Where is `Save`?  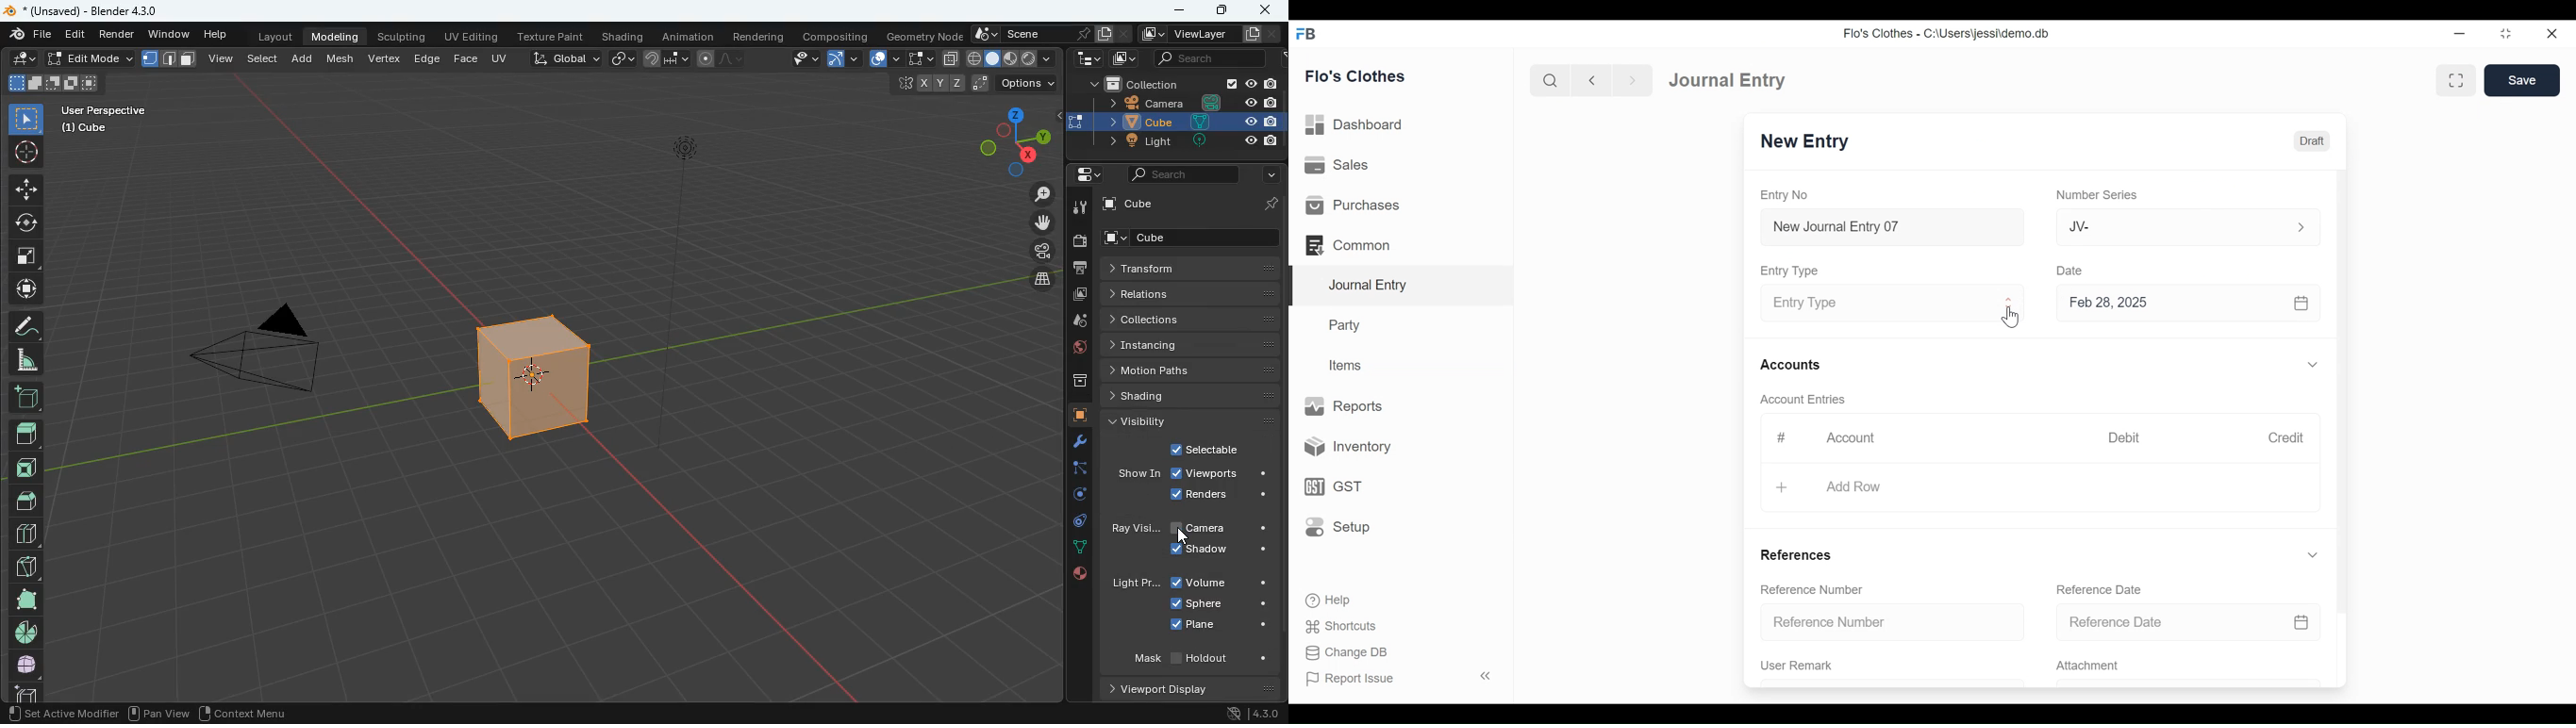
Save is located at coordinates (2523, 80).